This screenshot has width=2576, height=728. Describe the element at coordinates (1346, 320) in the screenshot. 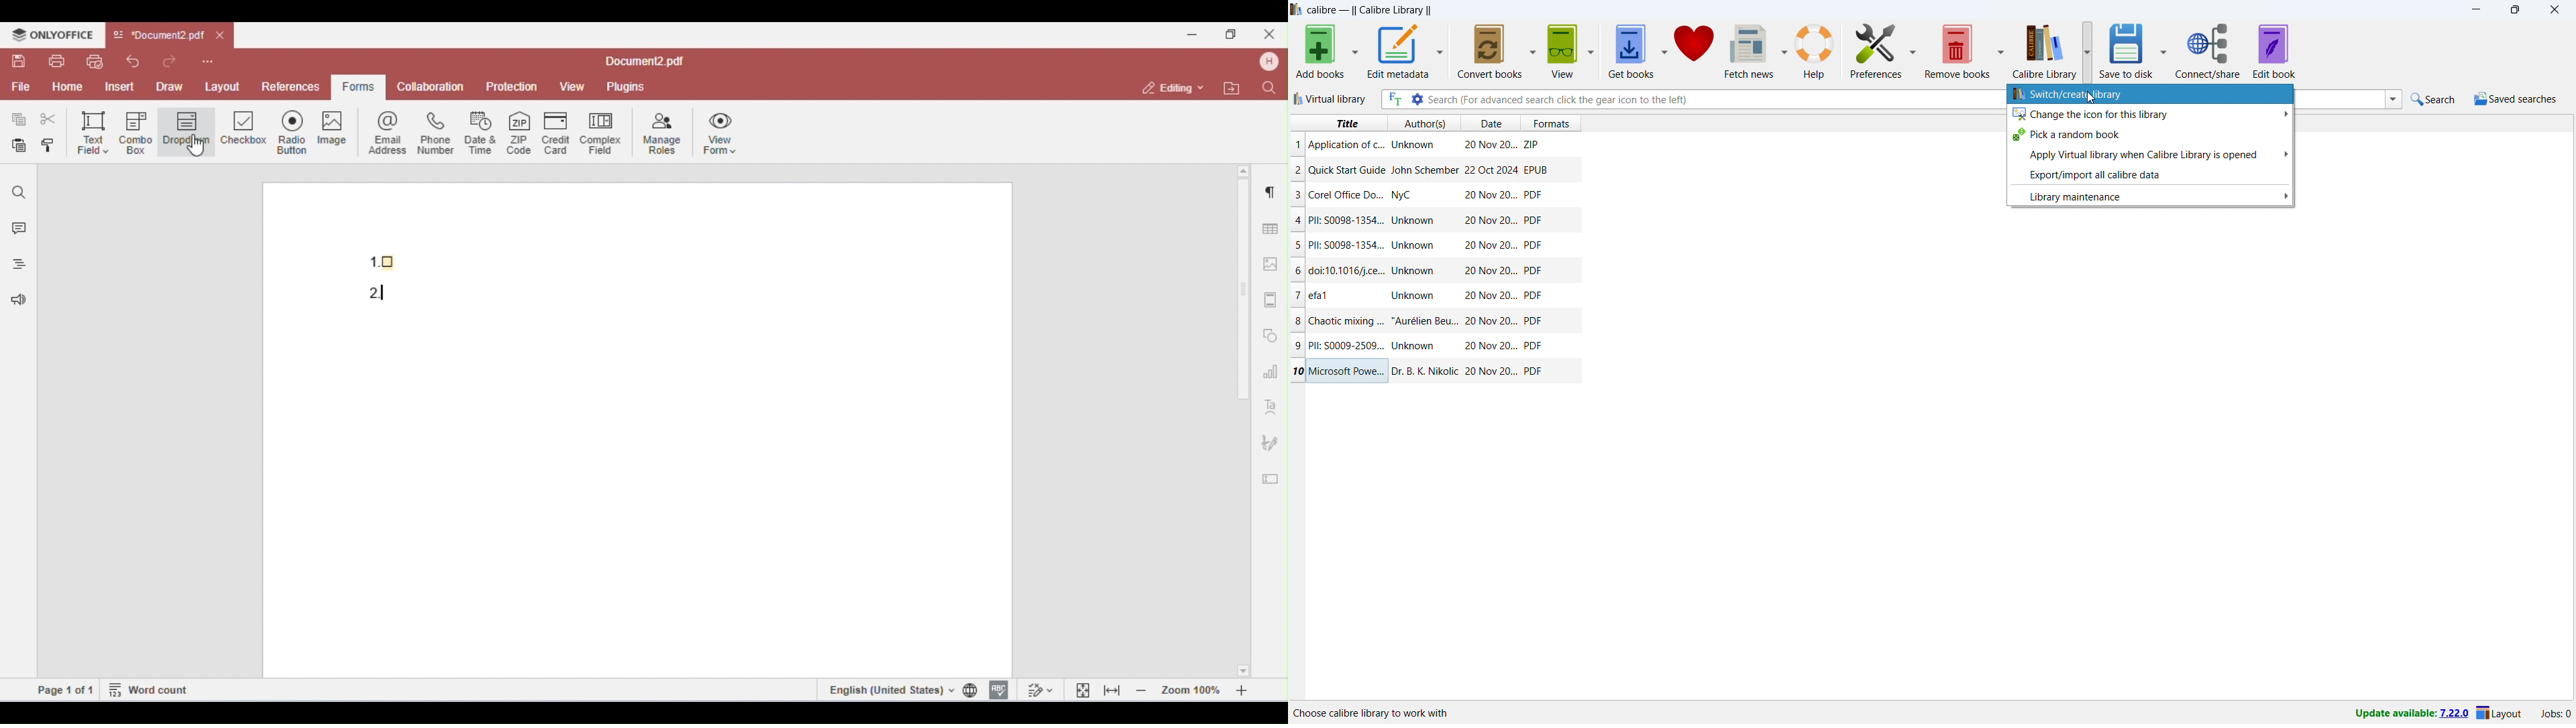

I see `Title` at that location.